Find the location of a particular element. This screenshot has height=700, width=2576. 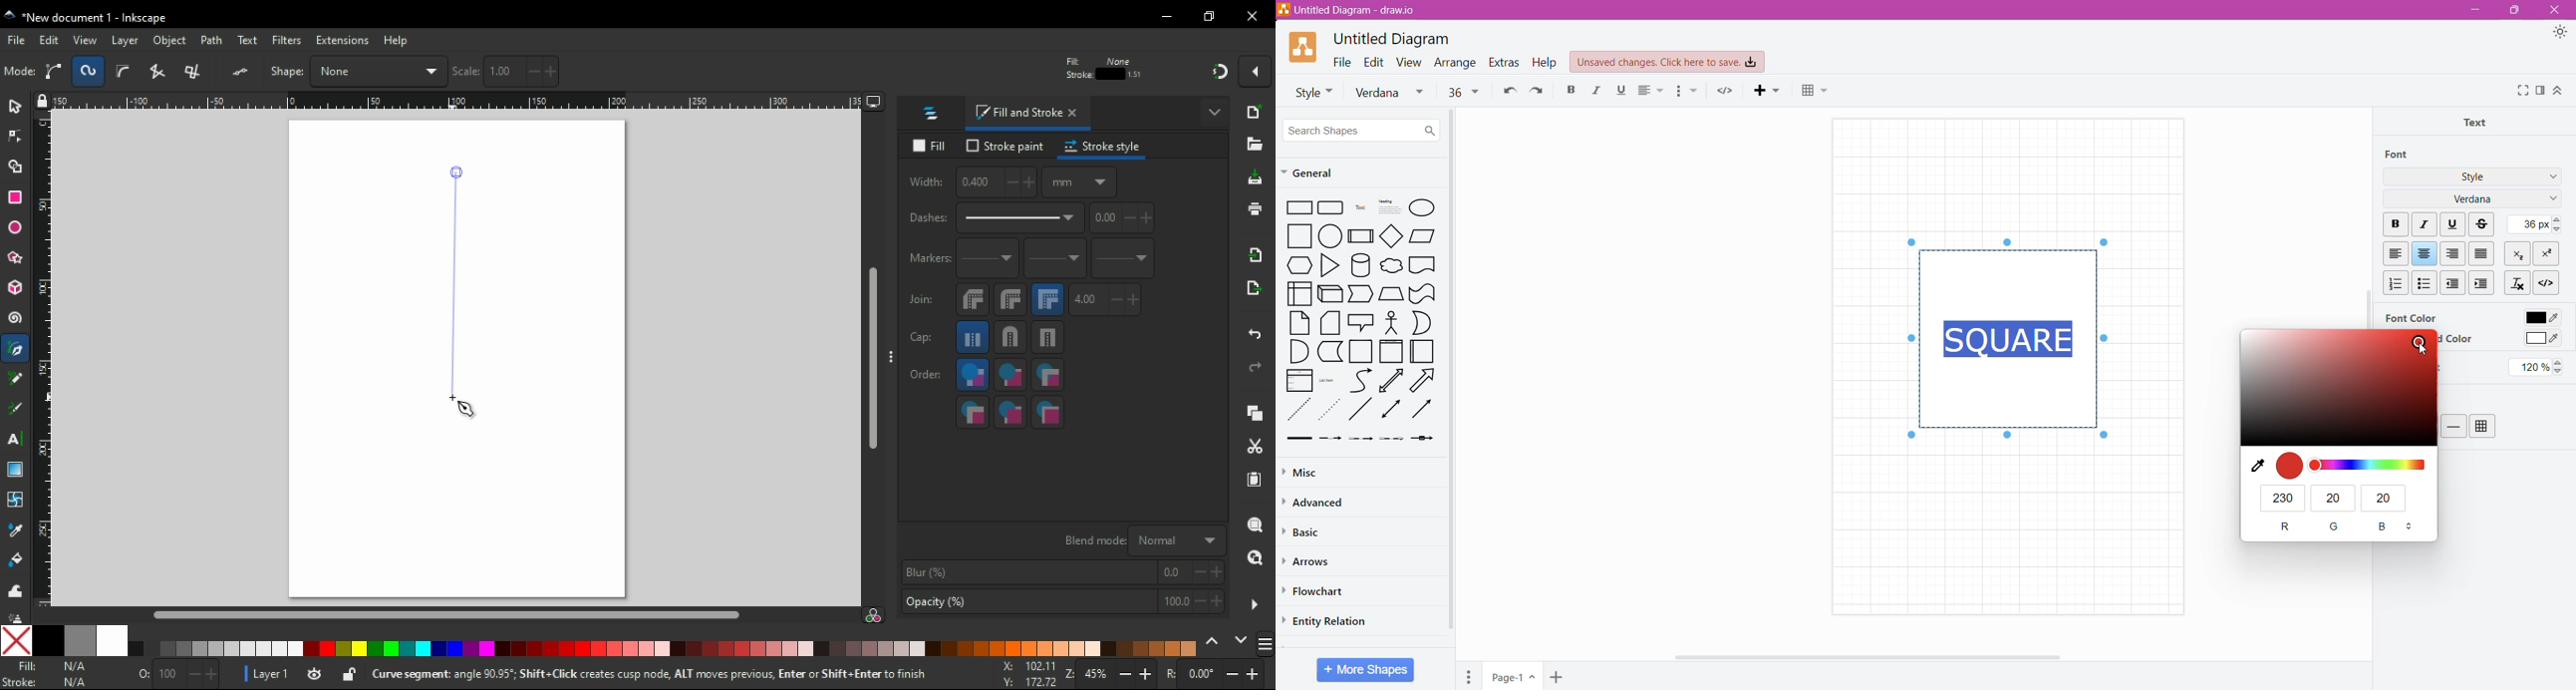

Set Font Size is located at coordinates (2533, 224).